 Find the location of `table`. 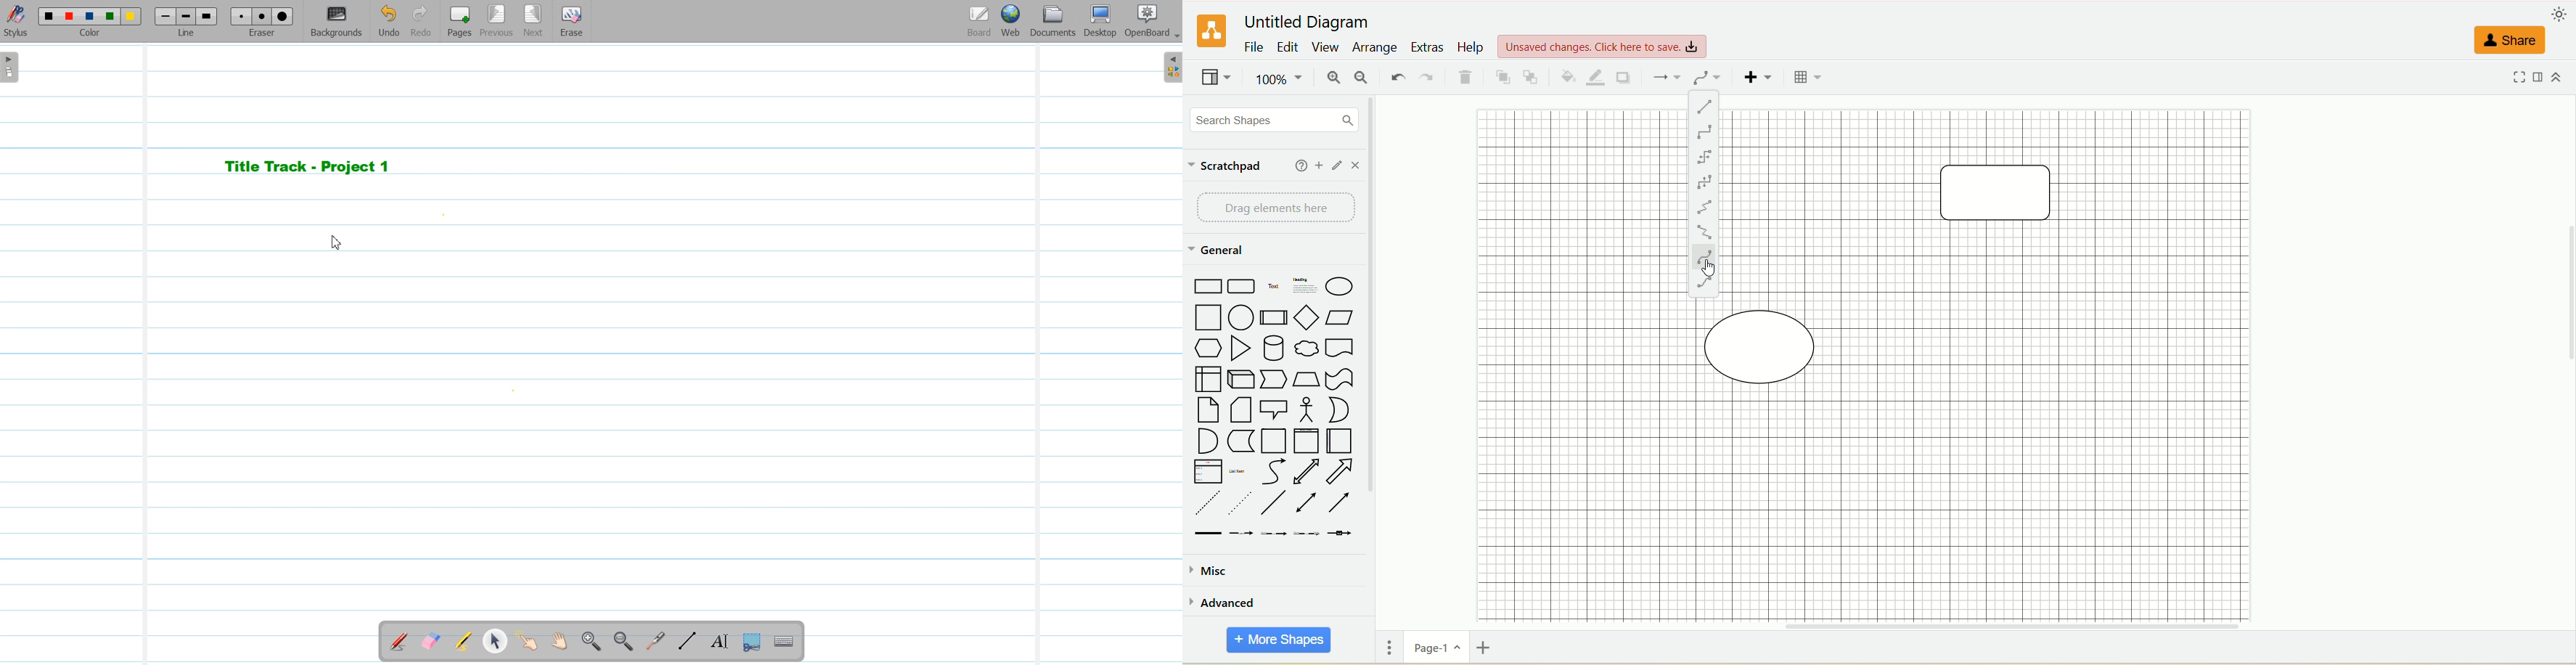

table is located at coordinates (1807, 78).